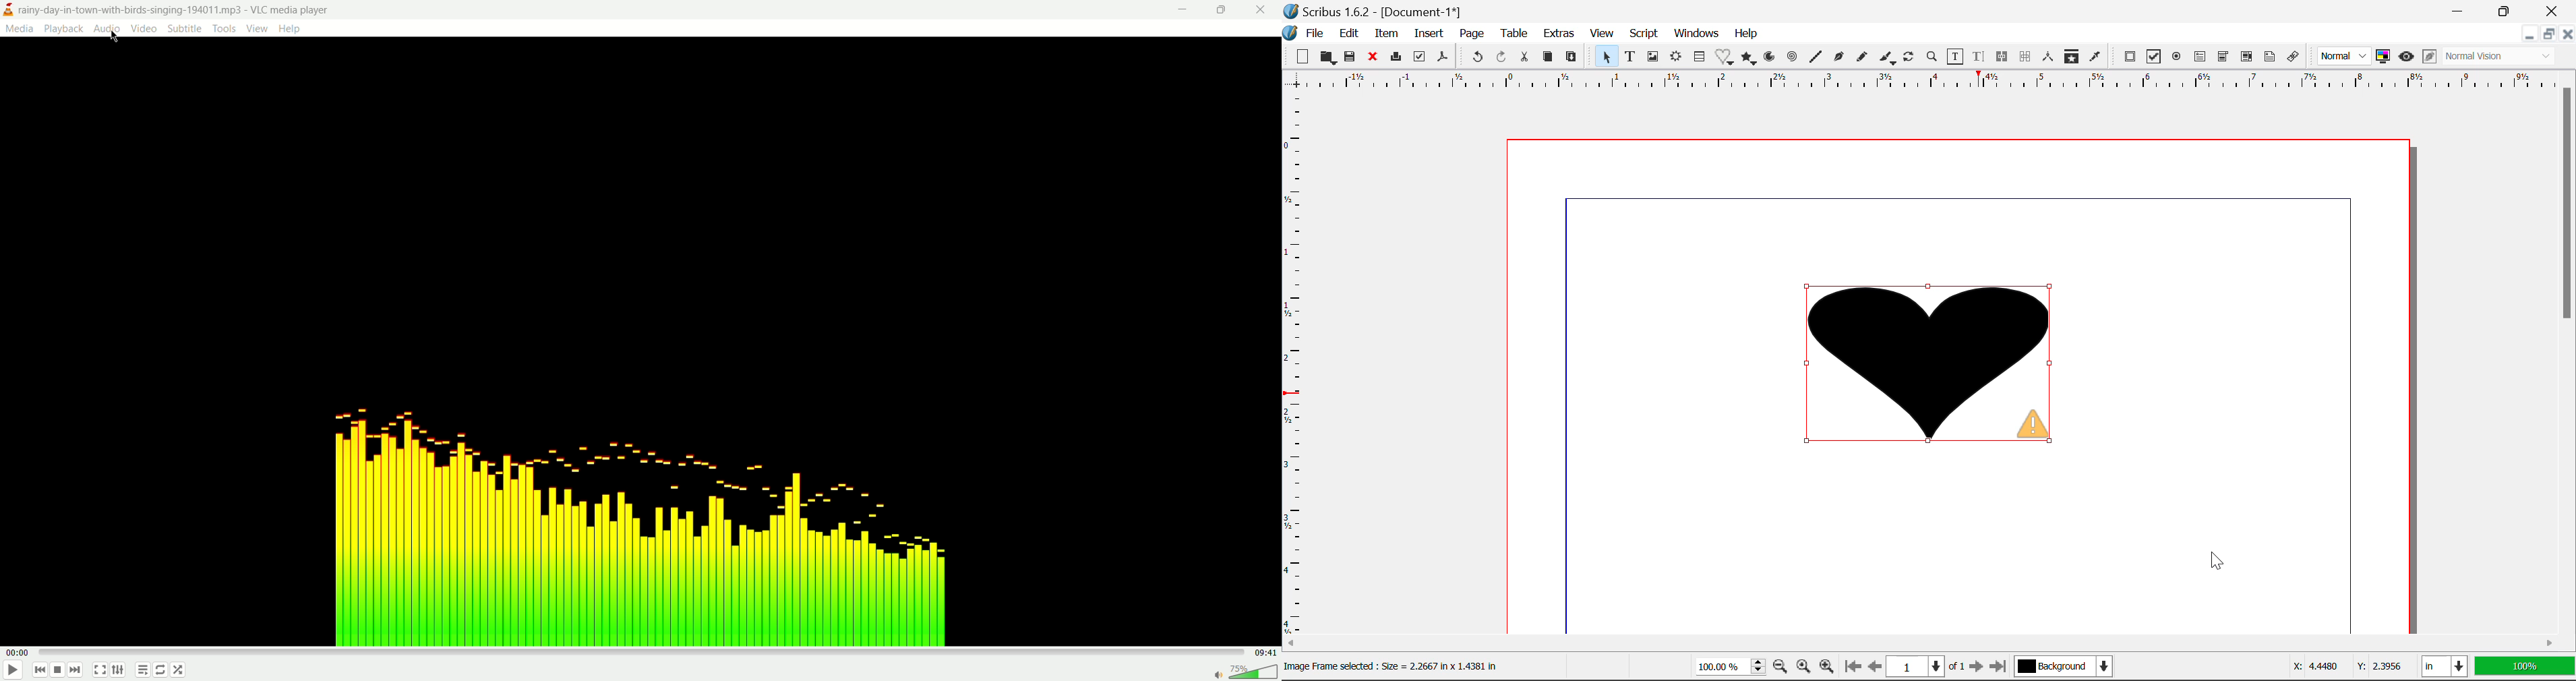 The height and width of the screenshot is (700, 2576). I want to click on Item, so click(1387, 34).